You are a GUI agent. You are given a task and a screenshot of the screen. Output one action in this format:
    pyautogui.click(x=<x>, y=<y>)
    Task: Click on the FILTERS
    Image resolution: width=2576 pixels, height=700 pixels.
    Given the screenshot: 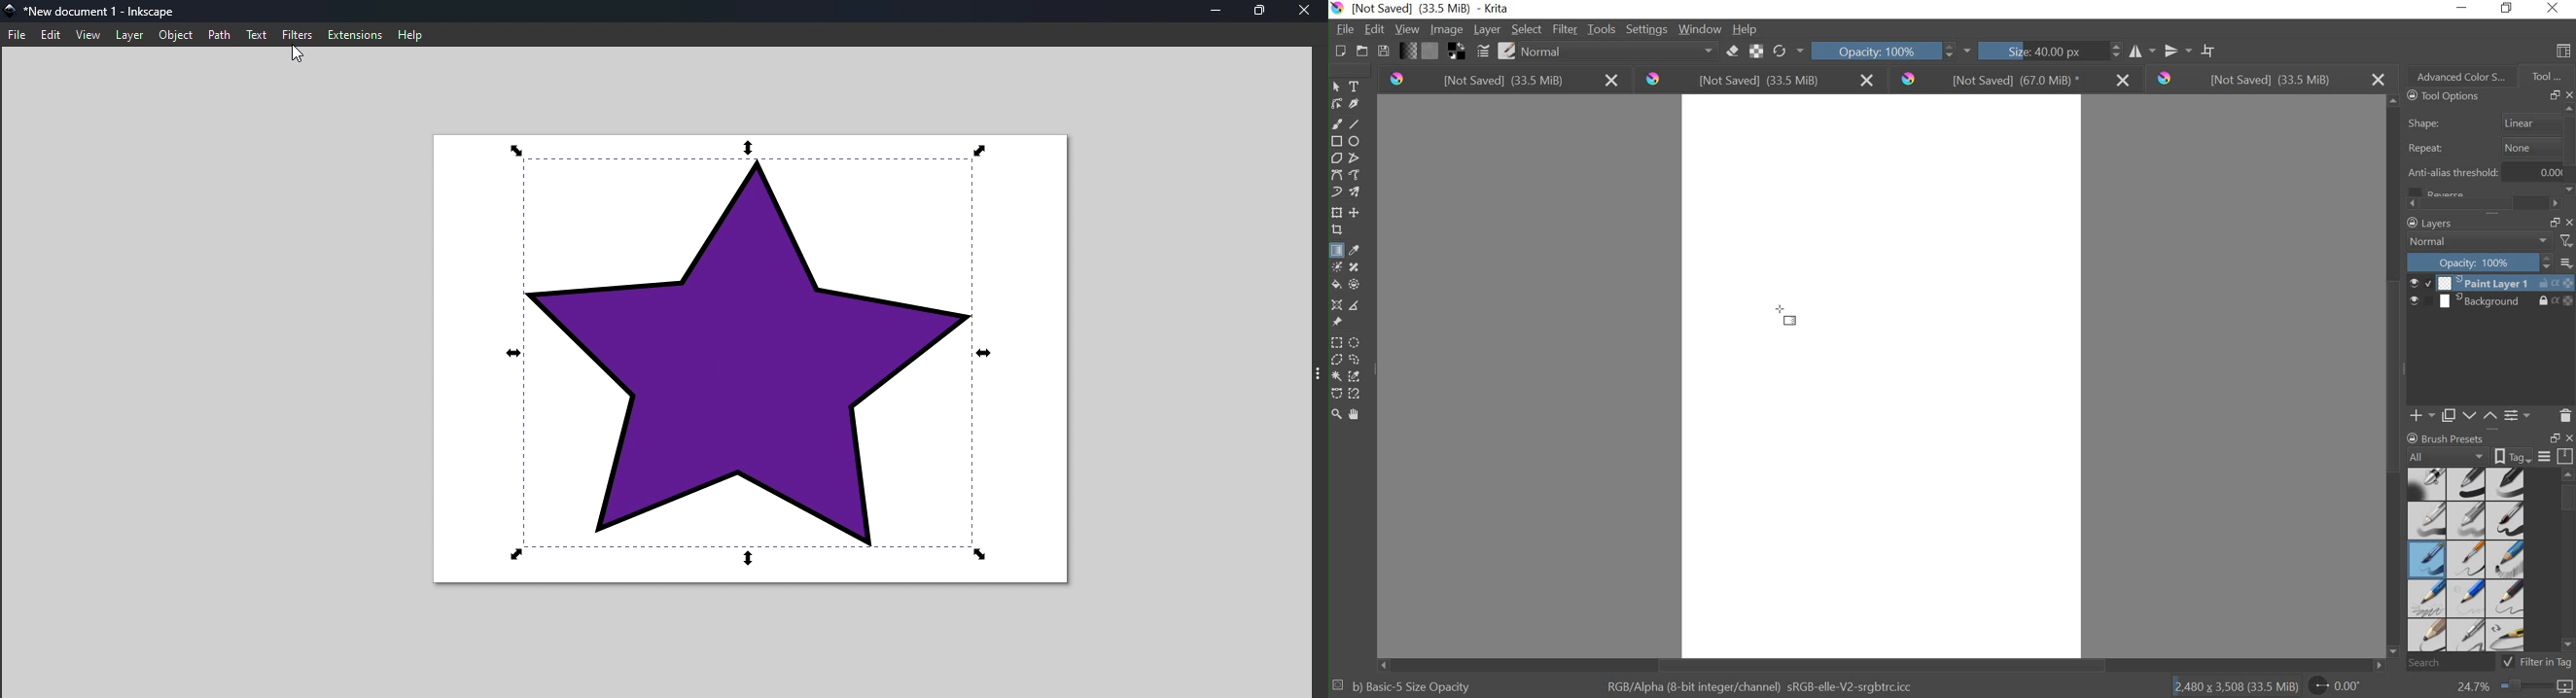 What is the action you would take?
    pyautogui.click(x=2566, y=240)
    